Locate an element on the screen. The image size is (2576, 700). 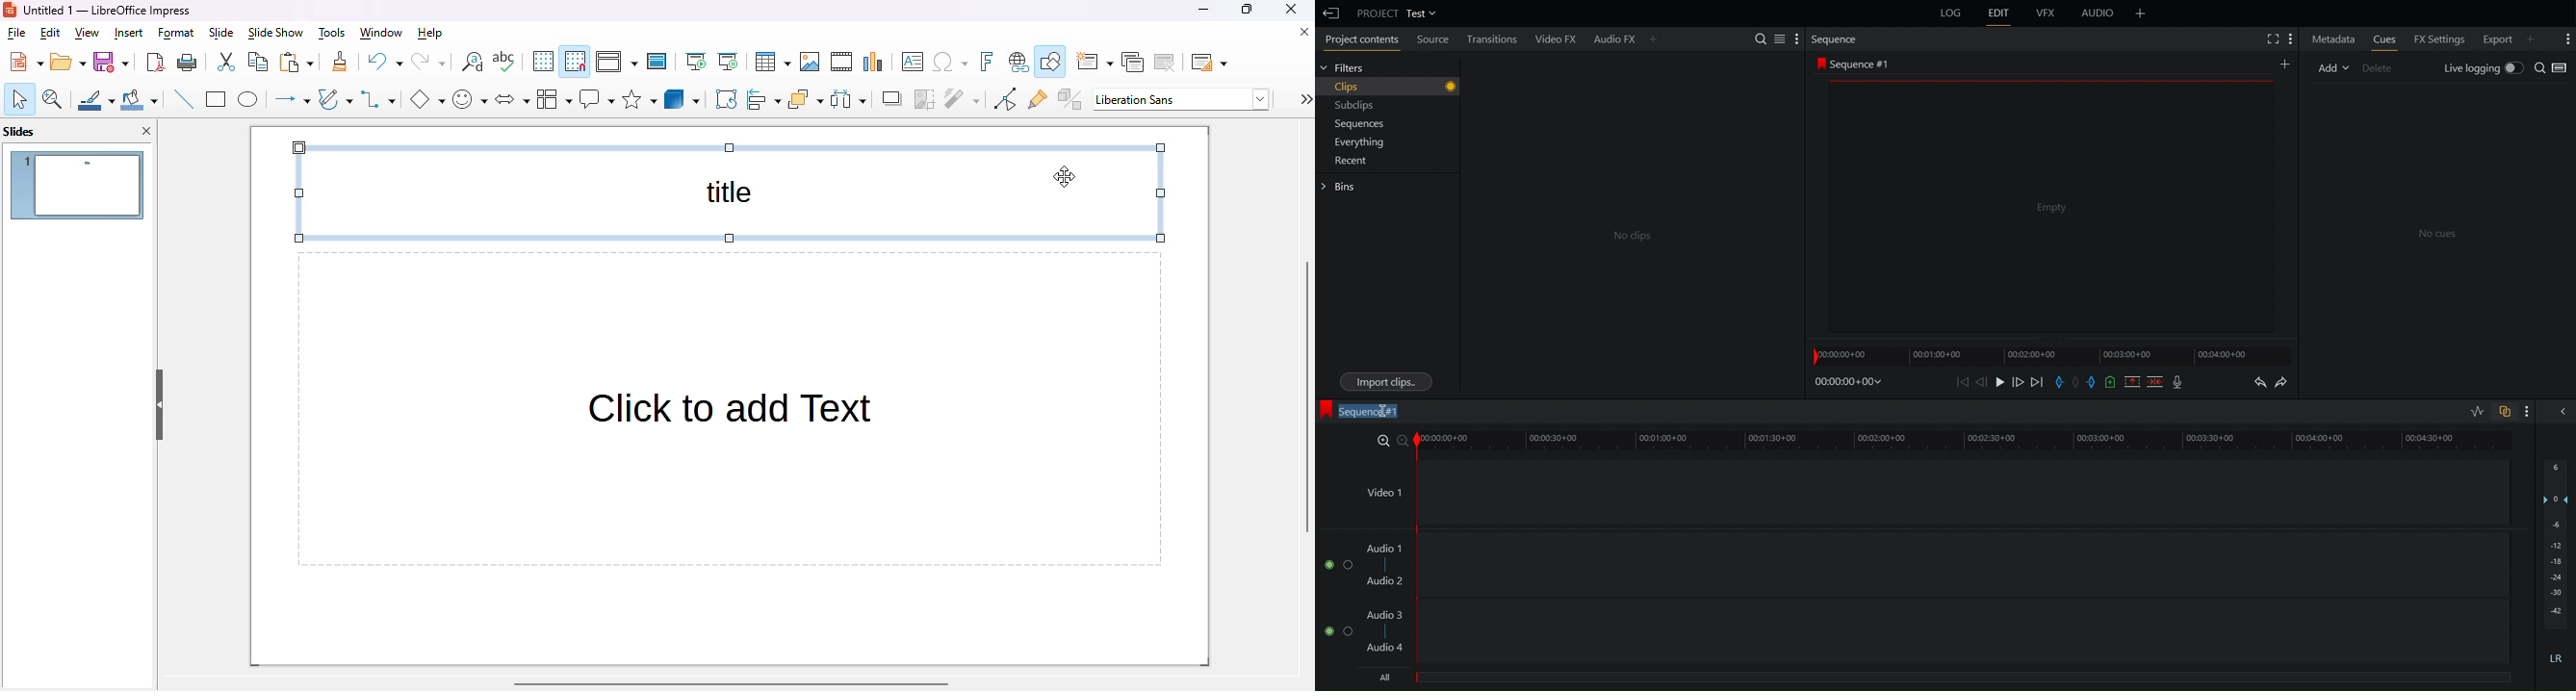
display views is located at coordinates (617, 62).